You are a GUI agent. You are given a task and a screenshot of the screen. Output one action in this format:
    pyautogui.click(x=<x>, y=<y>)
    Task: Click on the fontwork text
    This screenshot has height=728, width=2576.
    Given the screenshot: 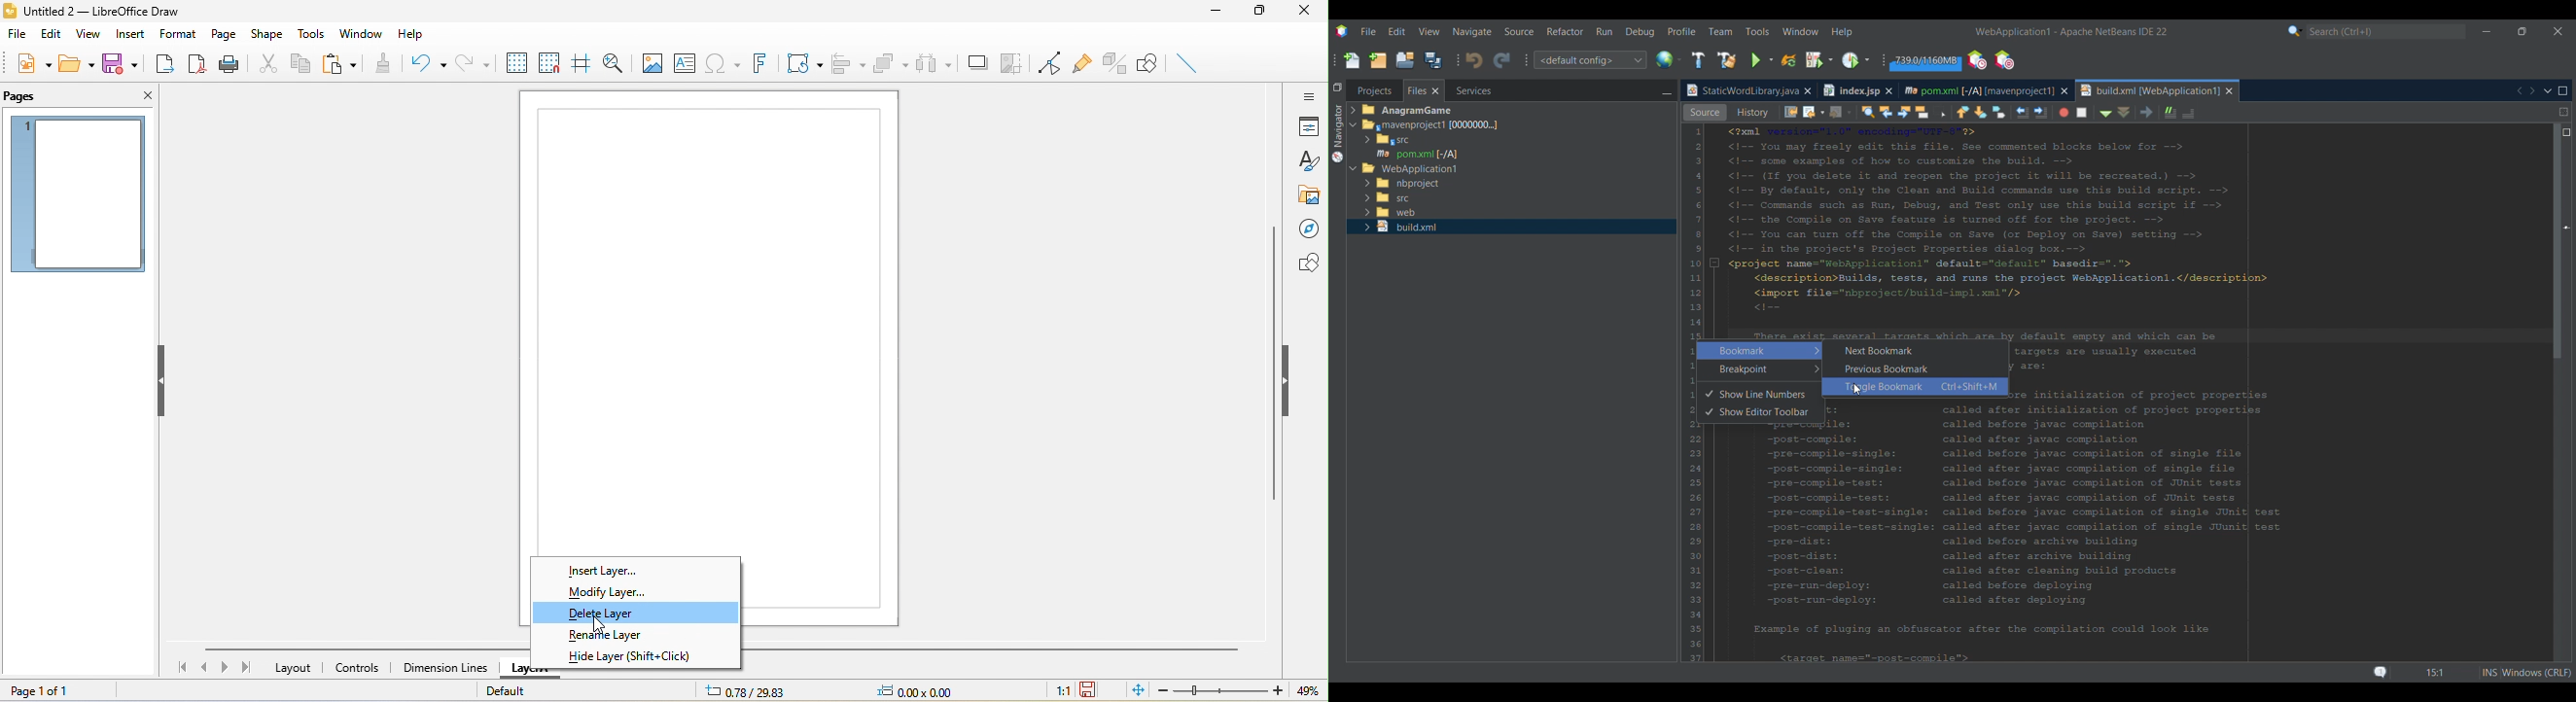 What is the action you would take?
    pyautogui.click(x=755, y=63)
    